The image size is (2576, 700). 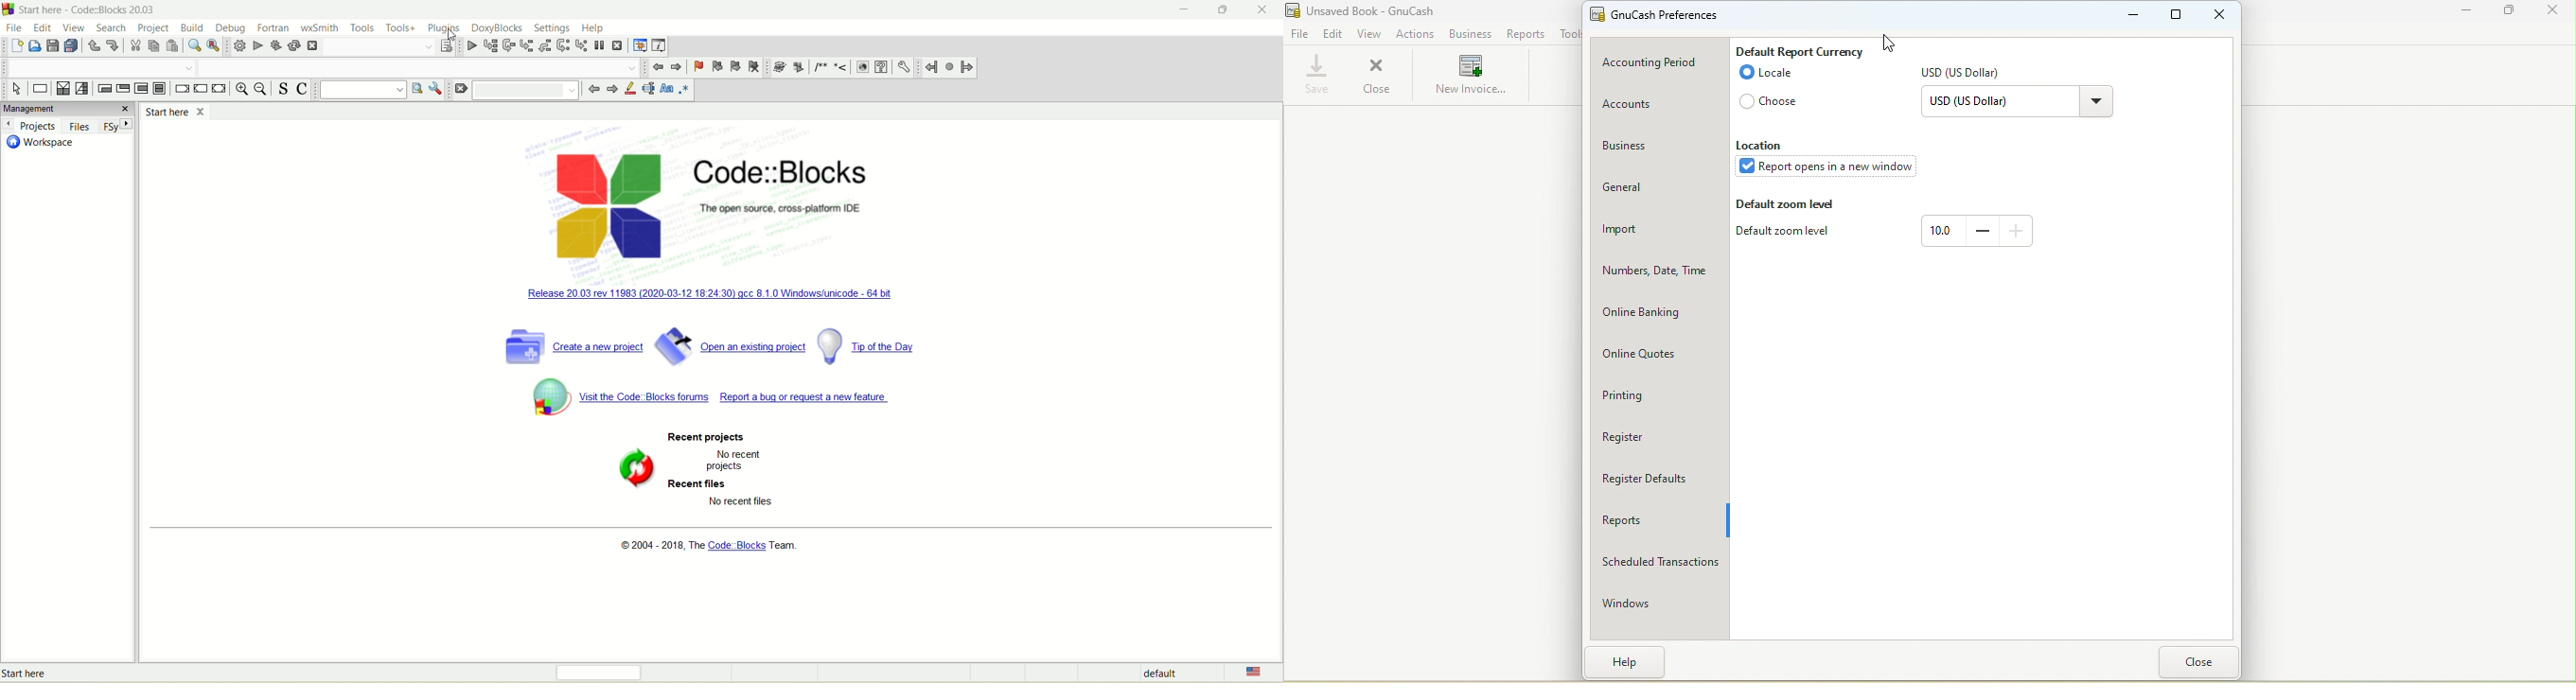 I want to click on wzSmith, so click(x=320, y=28).